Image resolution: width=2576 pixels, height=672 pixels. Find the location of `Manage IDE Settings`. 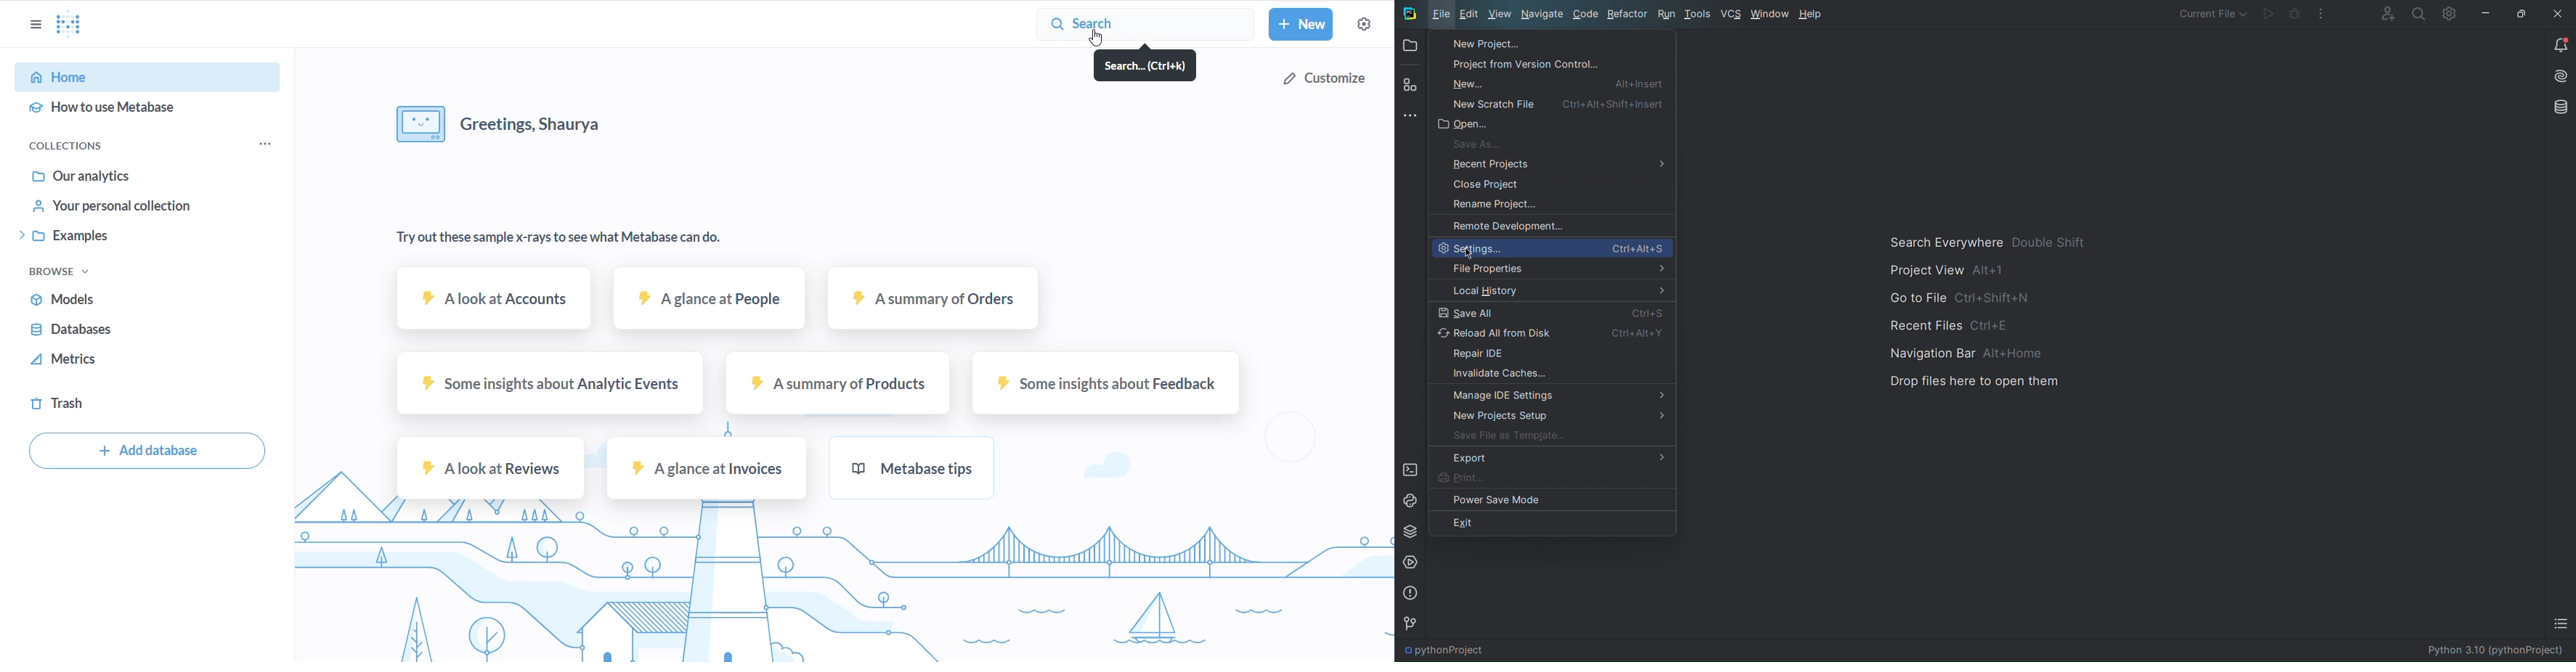

Manage IDE Settings is located at coordinates (1553, 396).